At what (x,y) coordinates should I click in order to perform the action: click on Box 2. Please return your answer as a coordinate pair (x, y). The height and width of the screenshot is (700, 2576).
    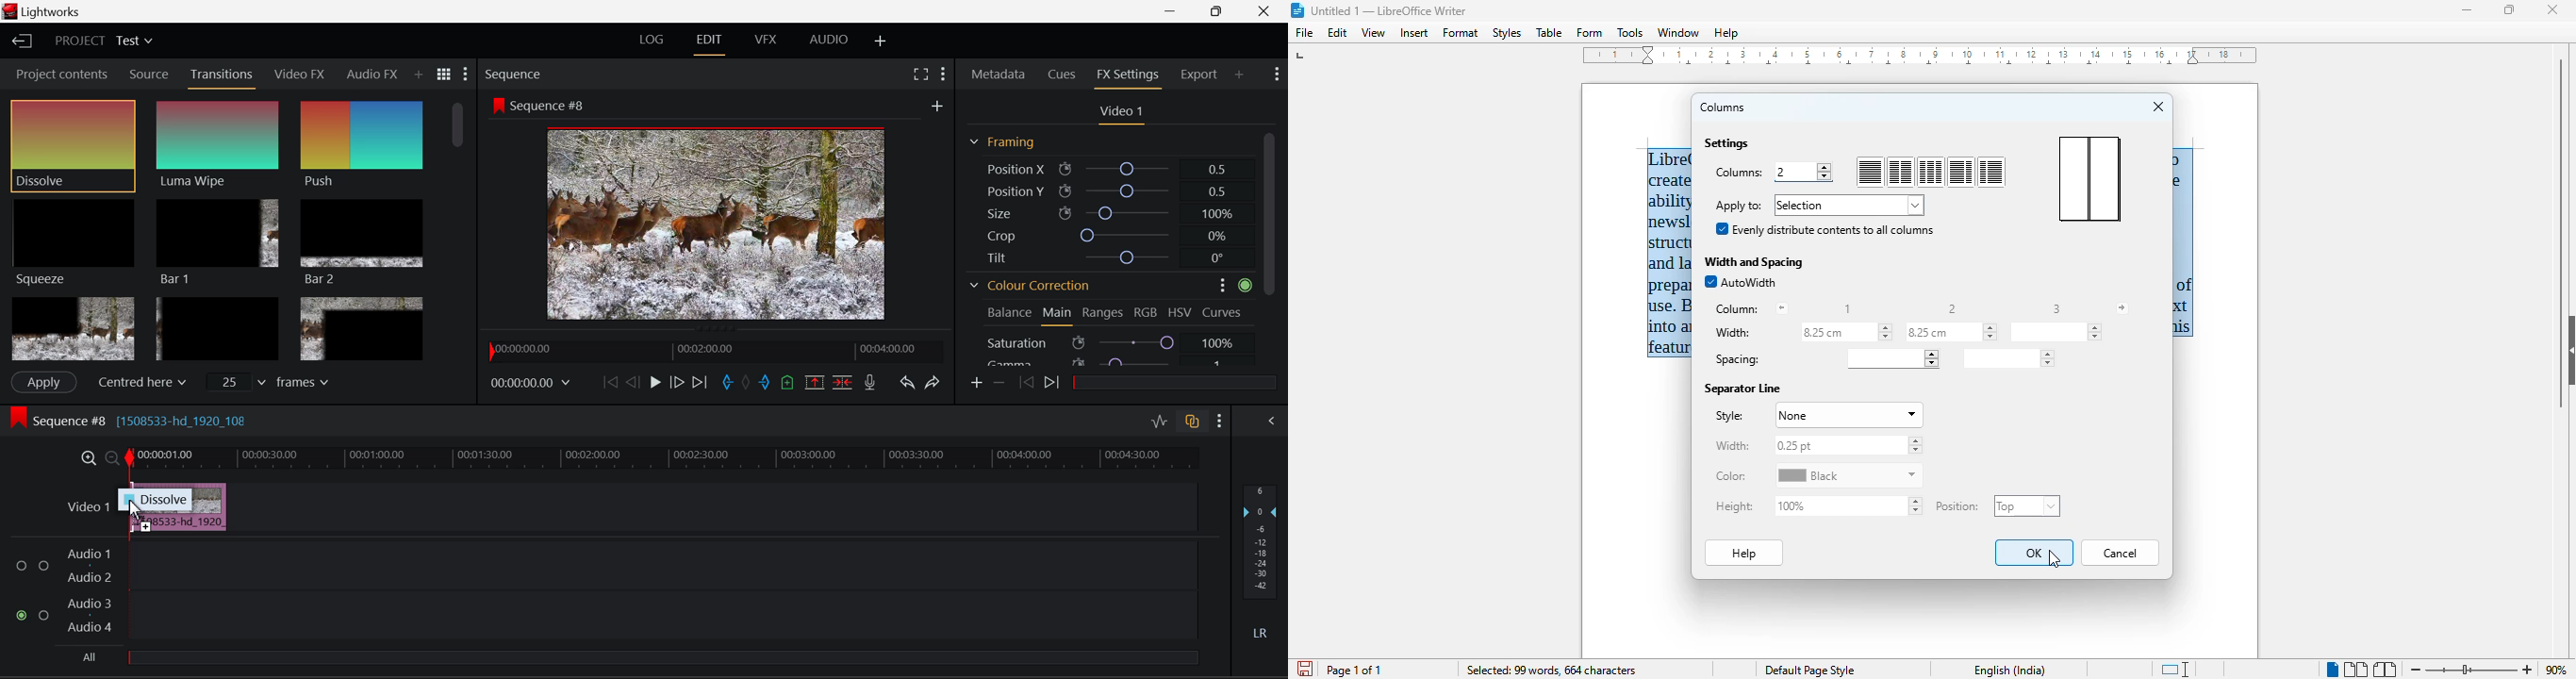
    Looking at the image, I should click on (217, 327).